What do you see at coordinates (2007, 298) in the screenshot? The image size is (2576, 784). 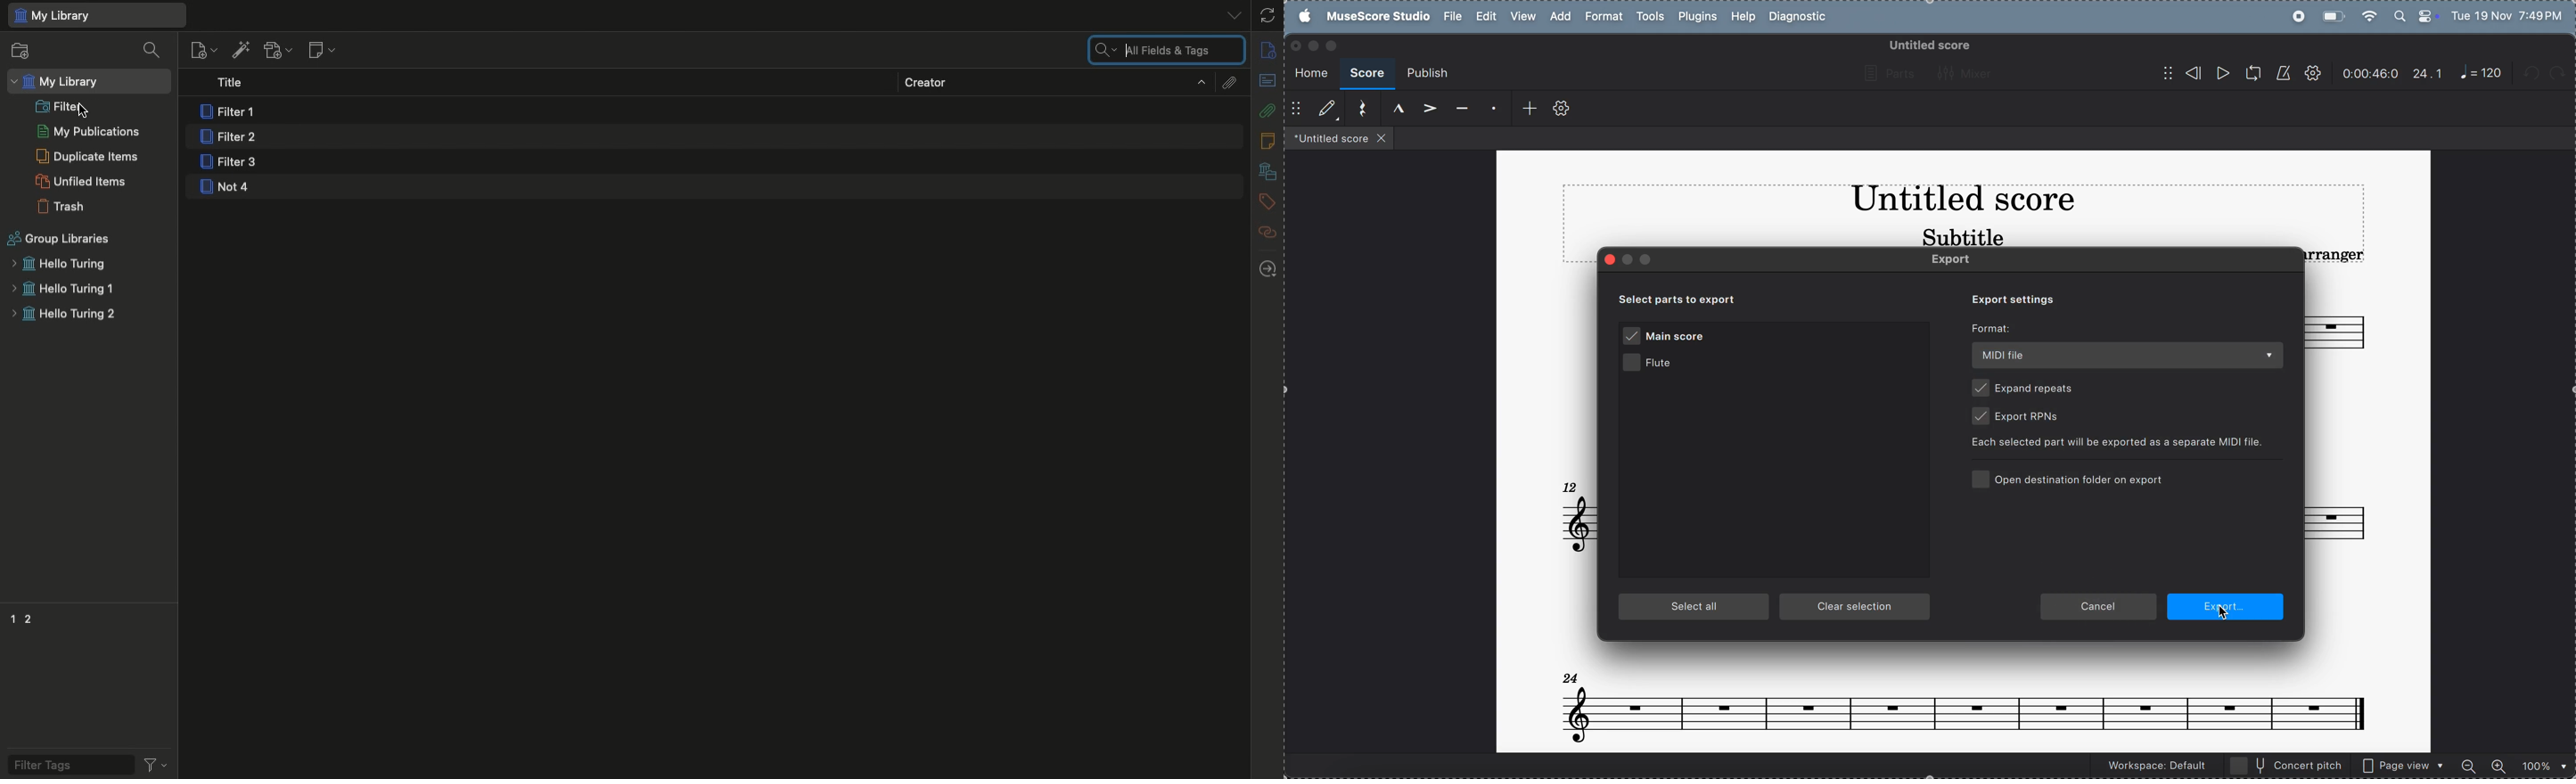 I see `export settings` at bounding box center [2007, 298].